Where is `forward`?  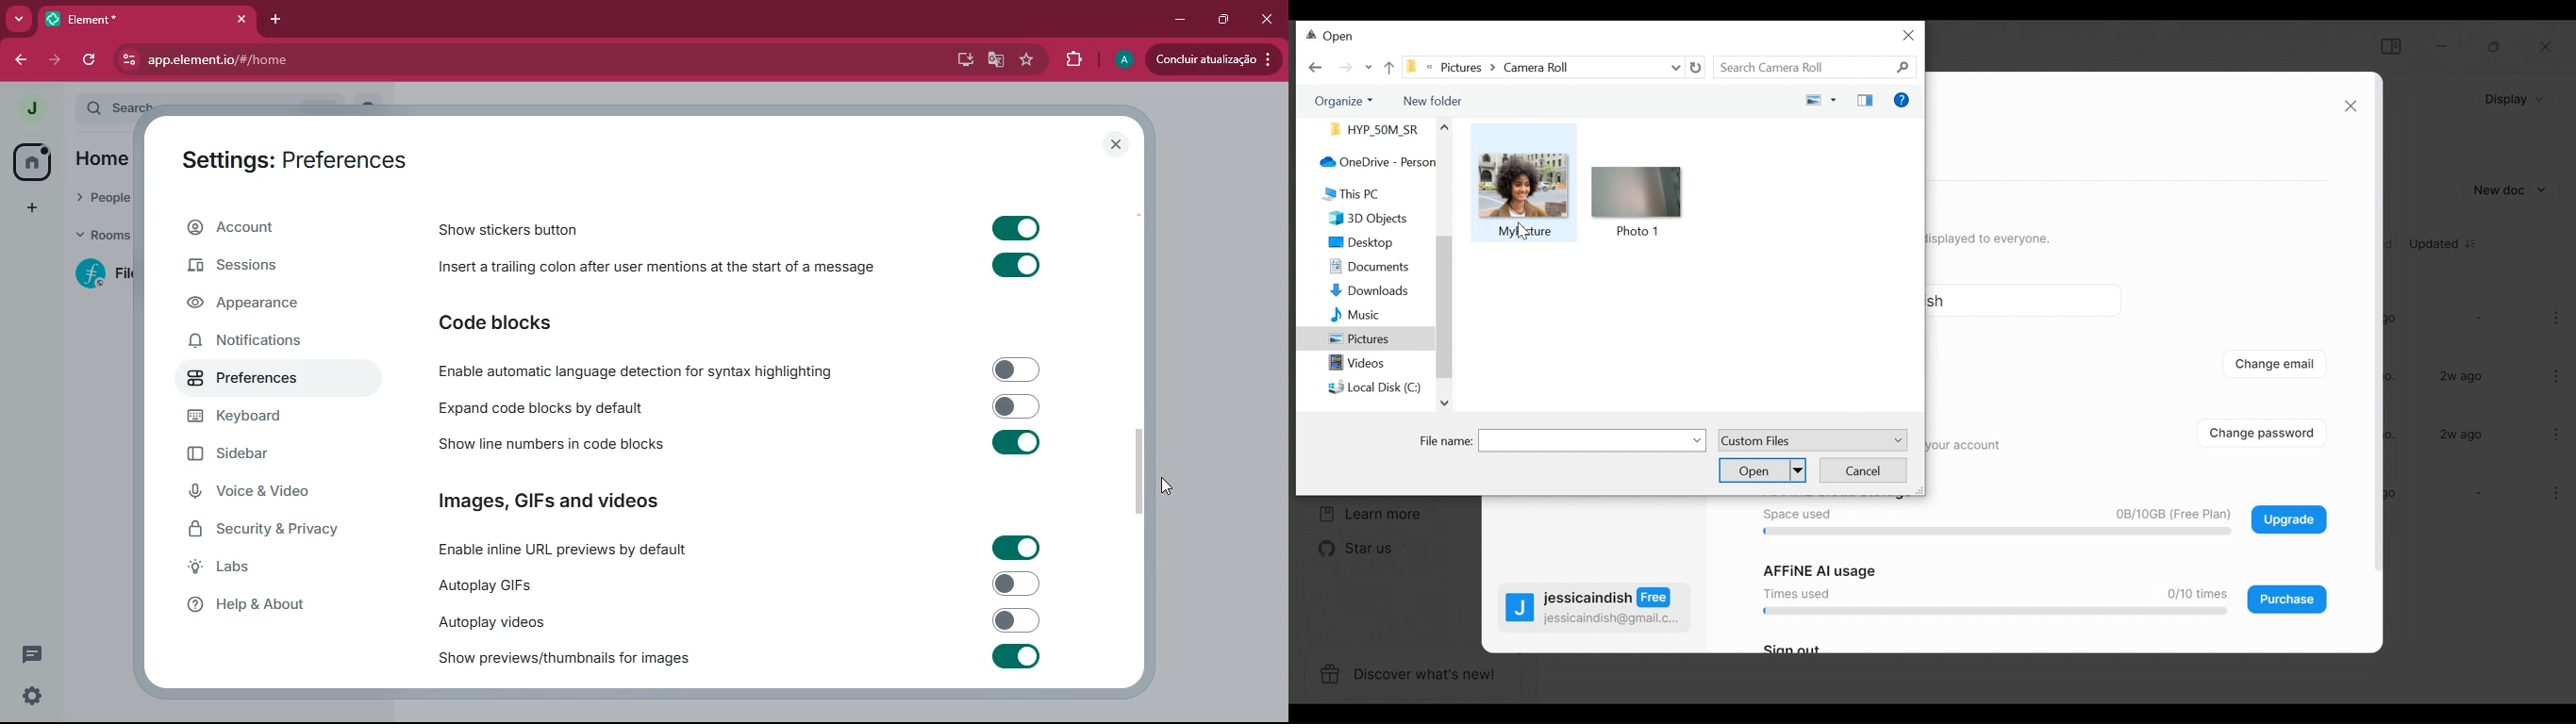 forward is located at coordinates (58, 60).